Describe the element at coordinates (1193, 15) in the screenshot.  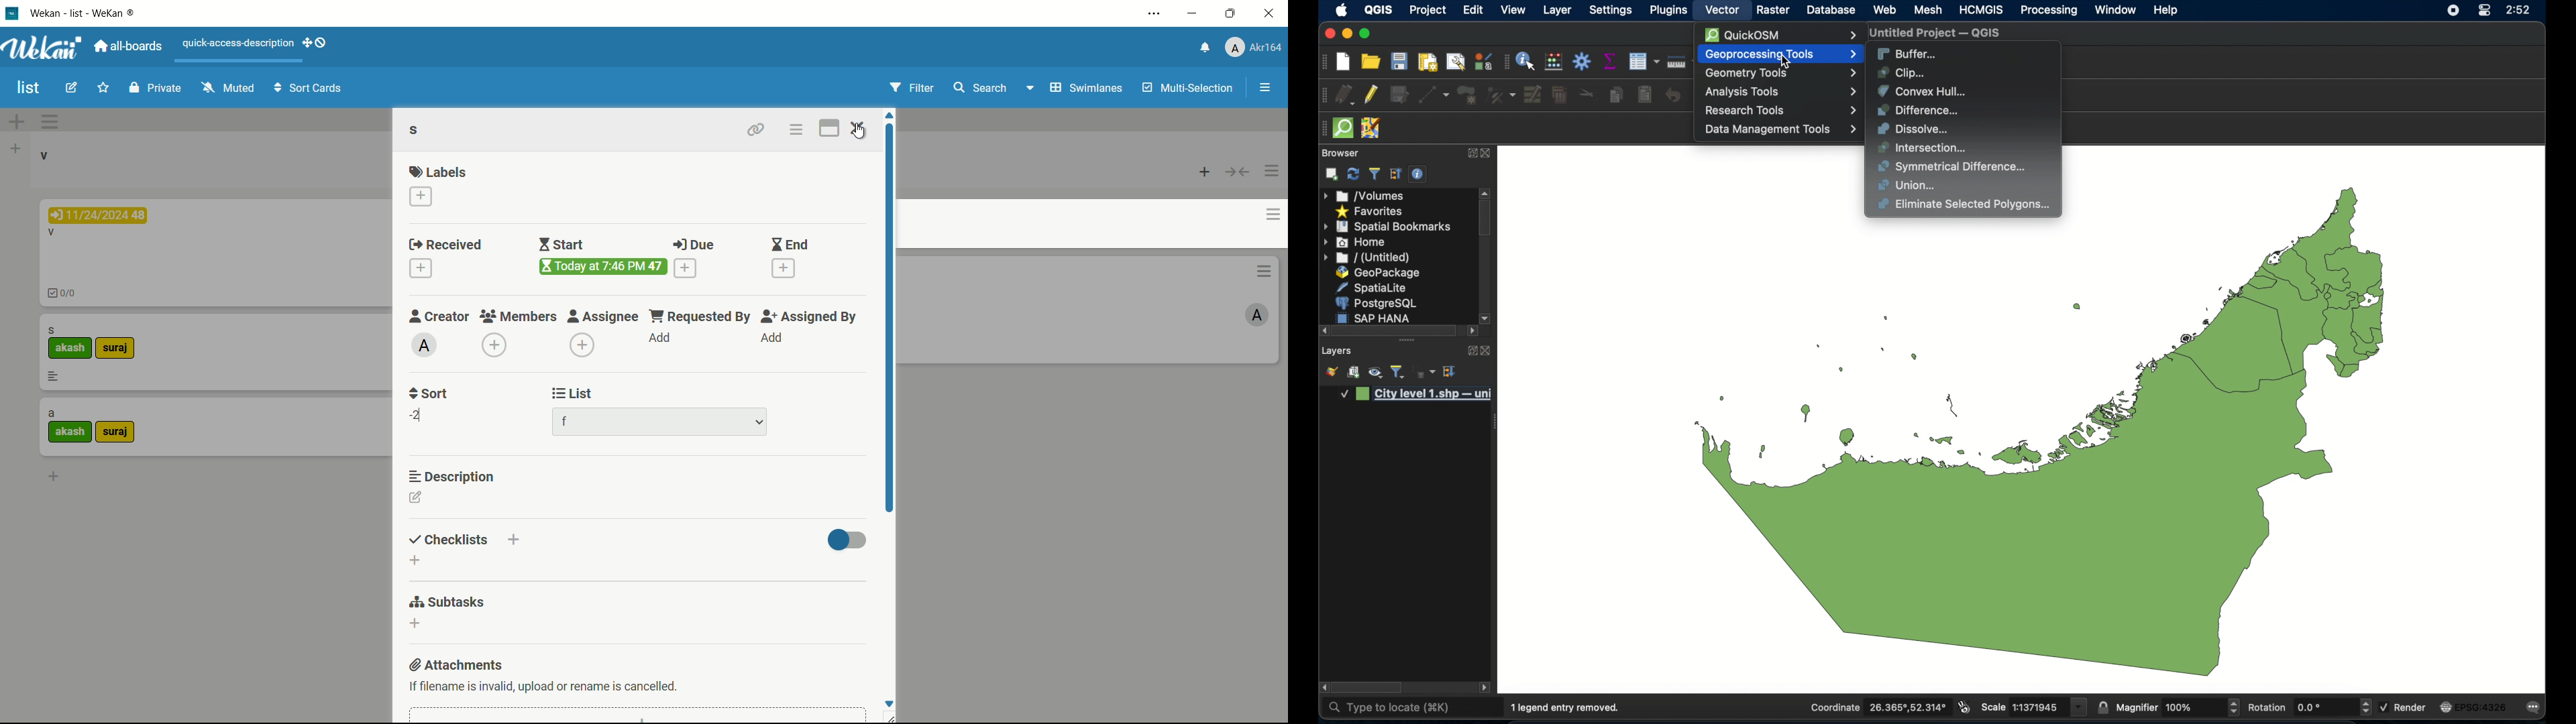
I see `minimize` at that location.